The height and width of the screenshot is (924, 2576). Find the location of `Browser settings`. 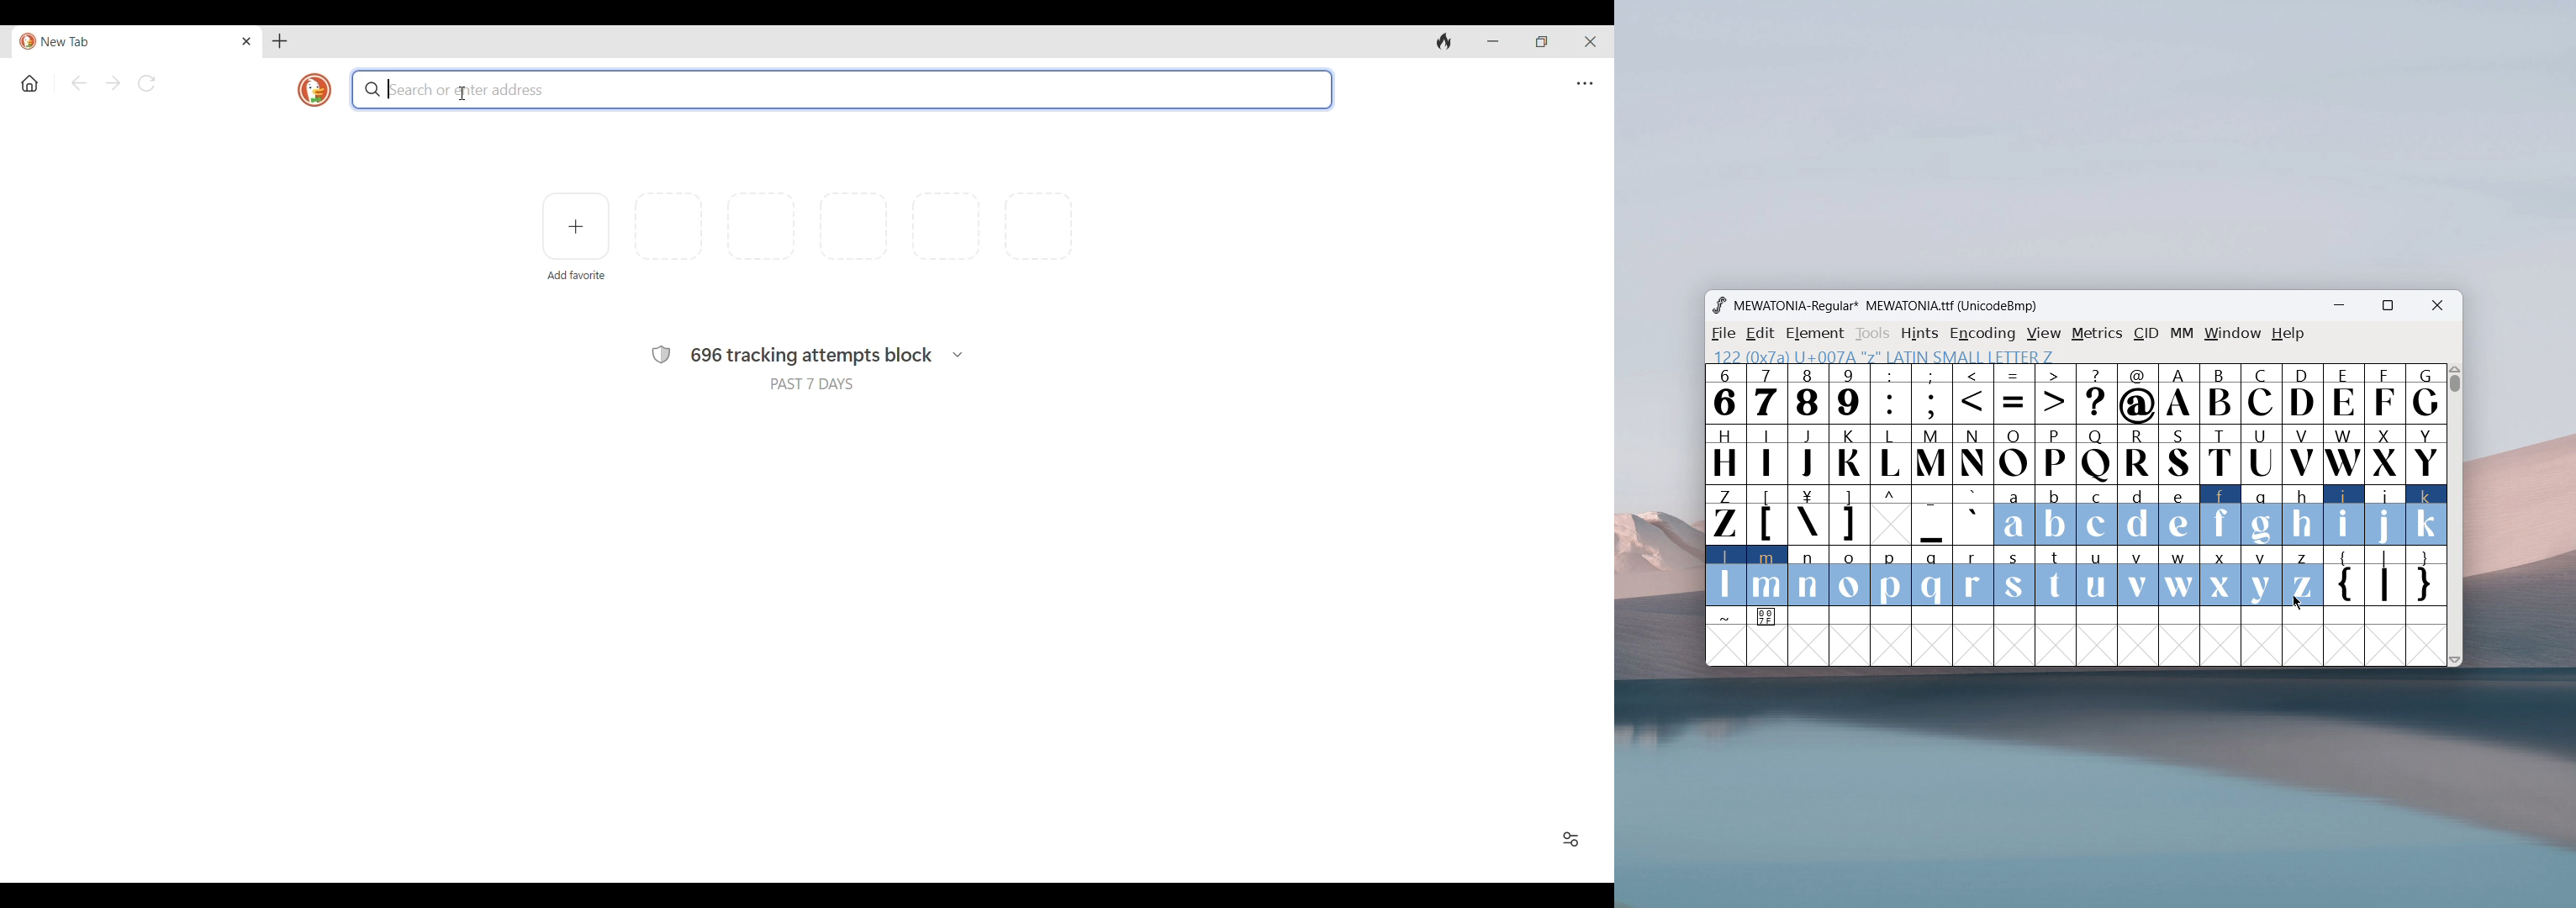

Browser settings is located at coordinates (1585, 84).